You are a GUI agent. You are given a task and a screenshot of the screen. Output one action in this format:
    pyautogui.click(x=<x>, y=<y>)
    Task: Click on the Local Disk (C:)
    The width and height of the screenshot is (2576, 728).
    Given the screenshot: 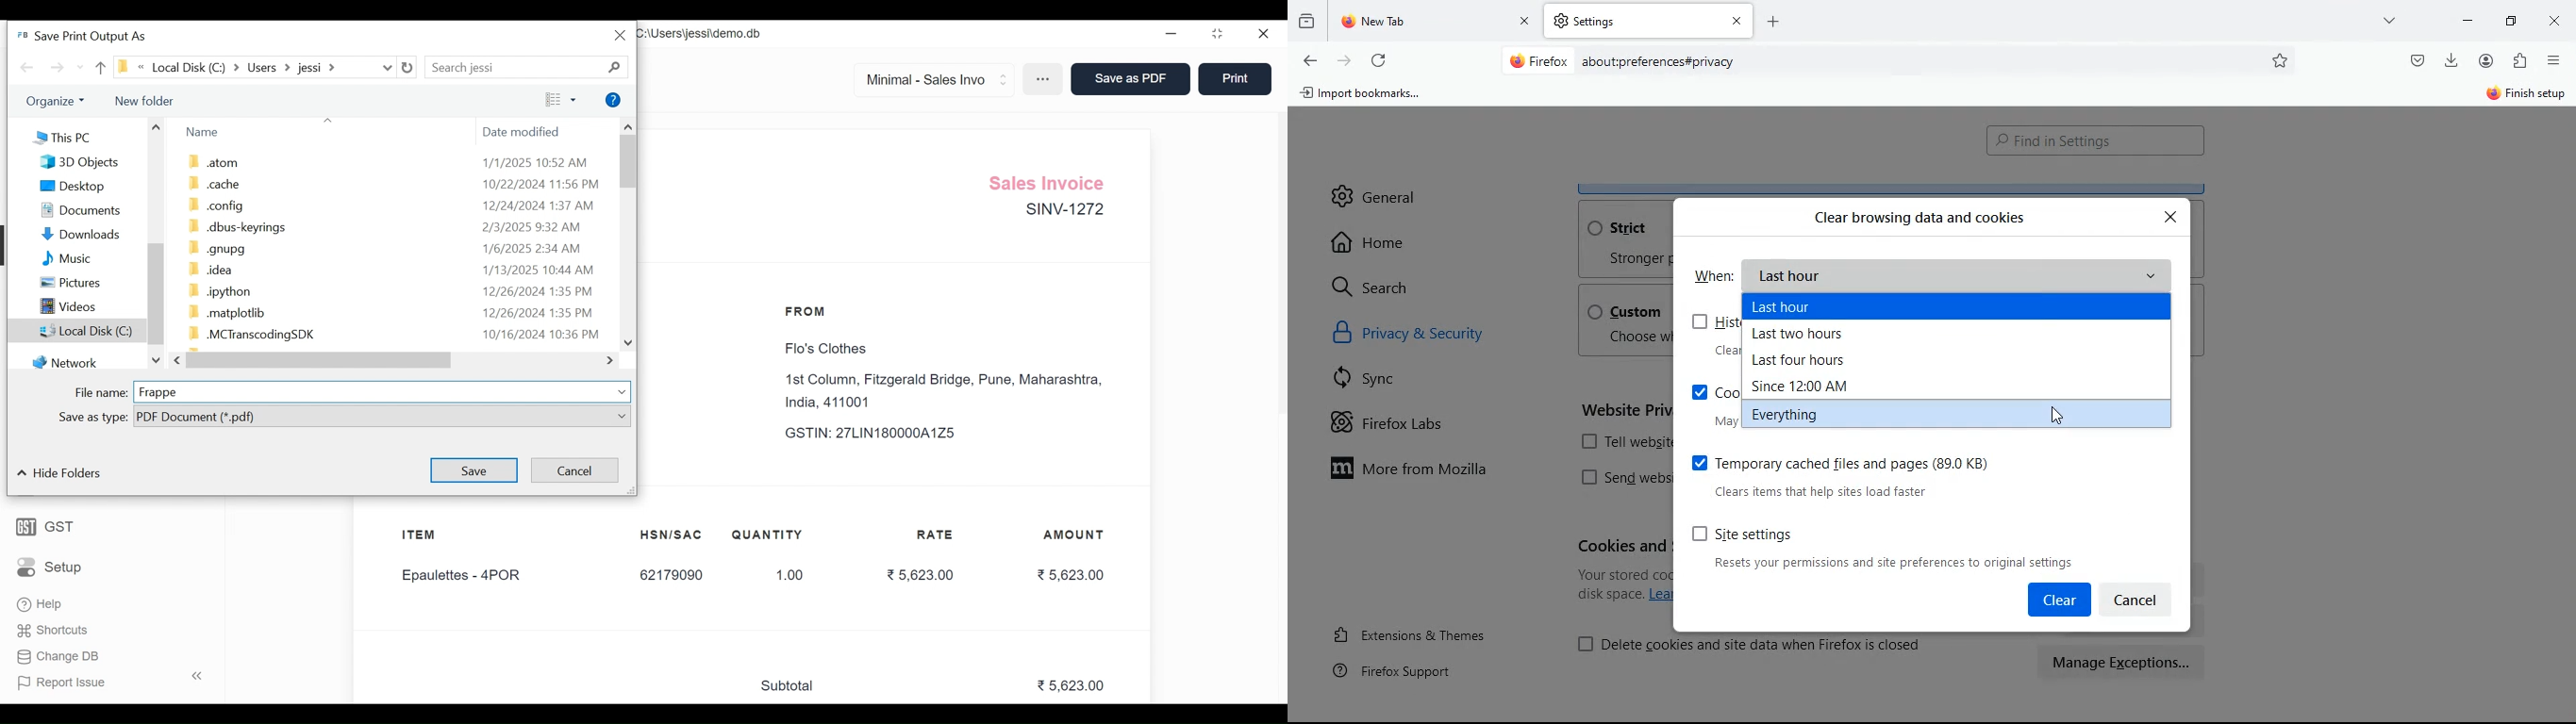 What is the action you would take?
    pyautogui.click(x=74, y=330)
    